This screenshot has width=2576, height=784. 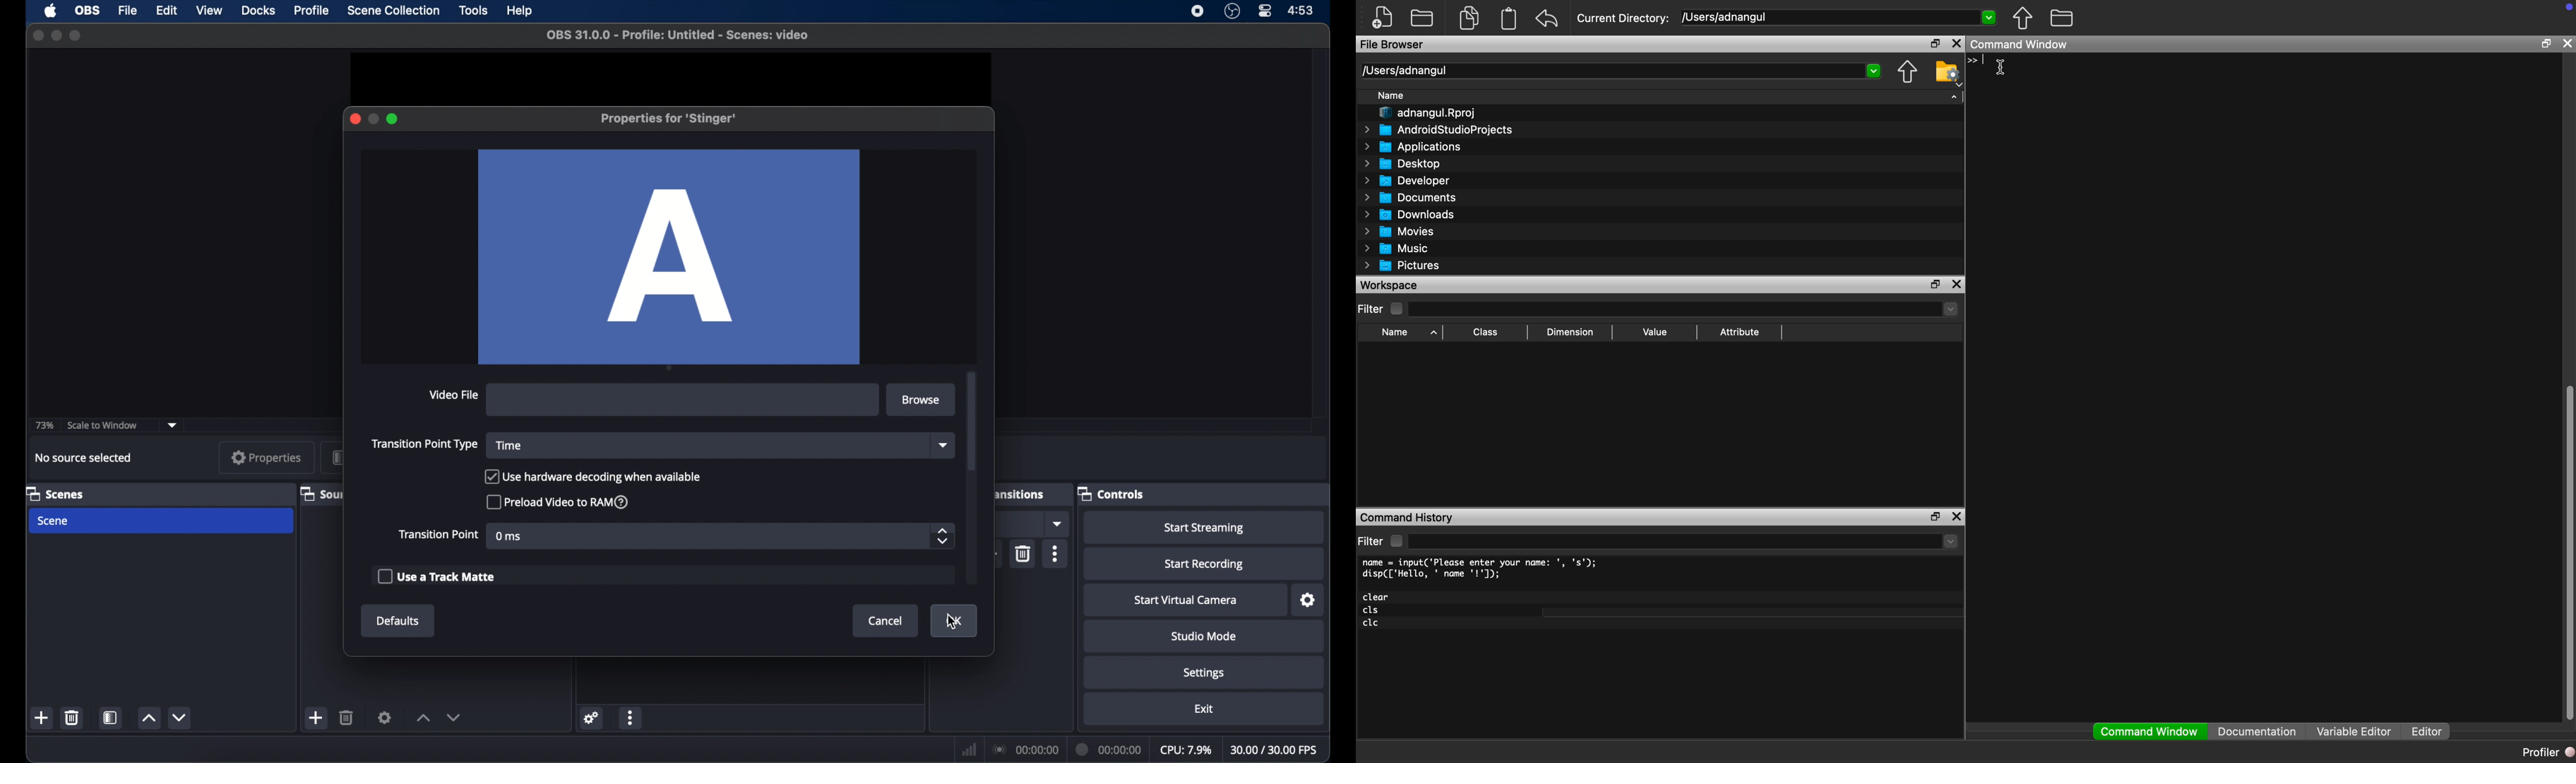 I want to click on network, so click(x=967, y=748).